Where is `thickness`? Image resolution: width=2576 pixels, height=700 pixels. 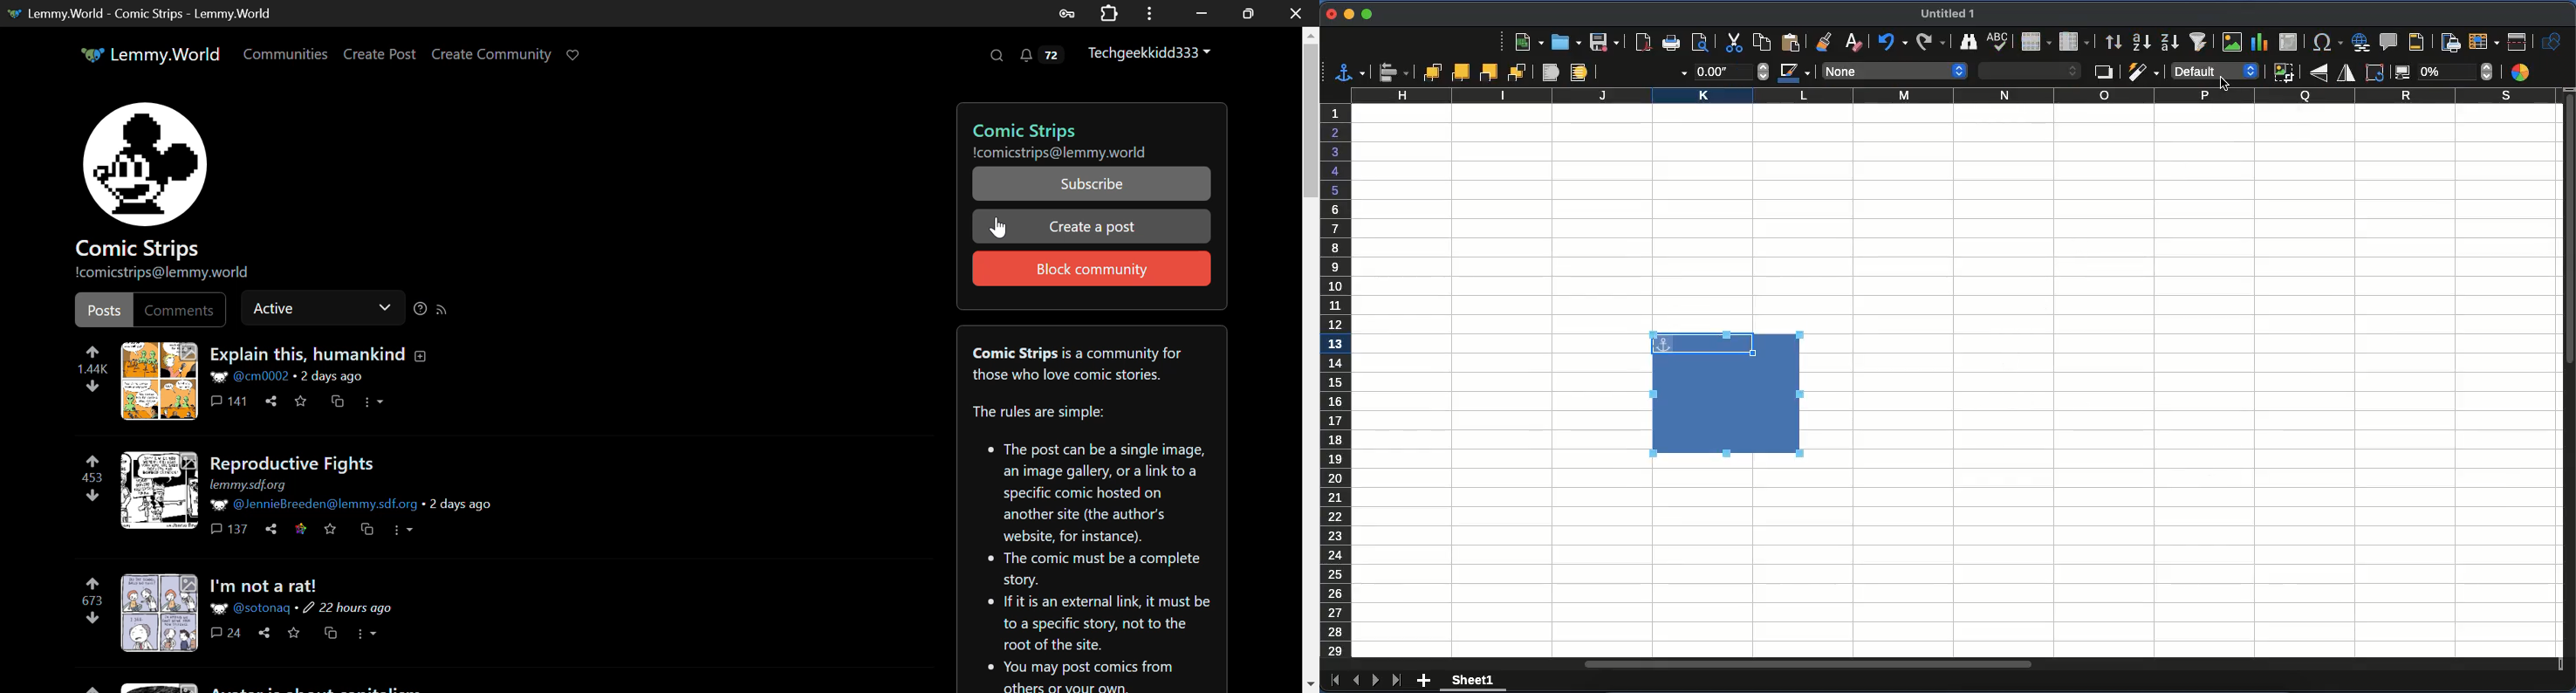 thickness is located at coordinates (1731, 71).